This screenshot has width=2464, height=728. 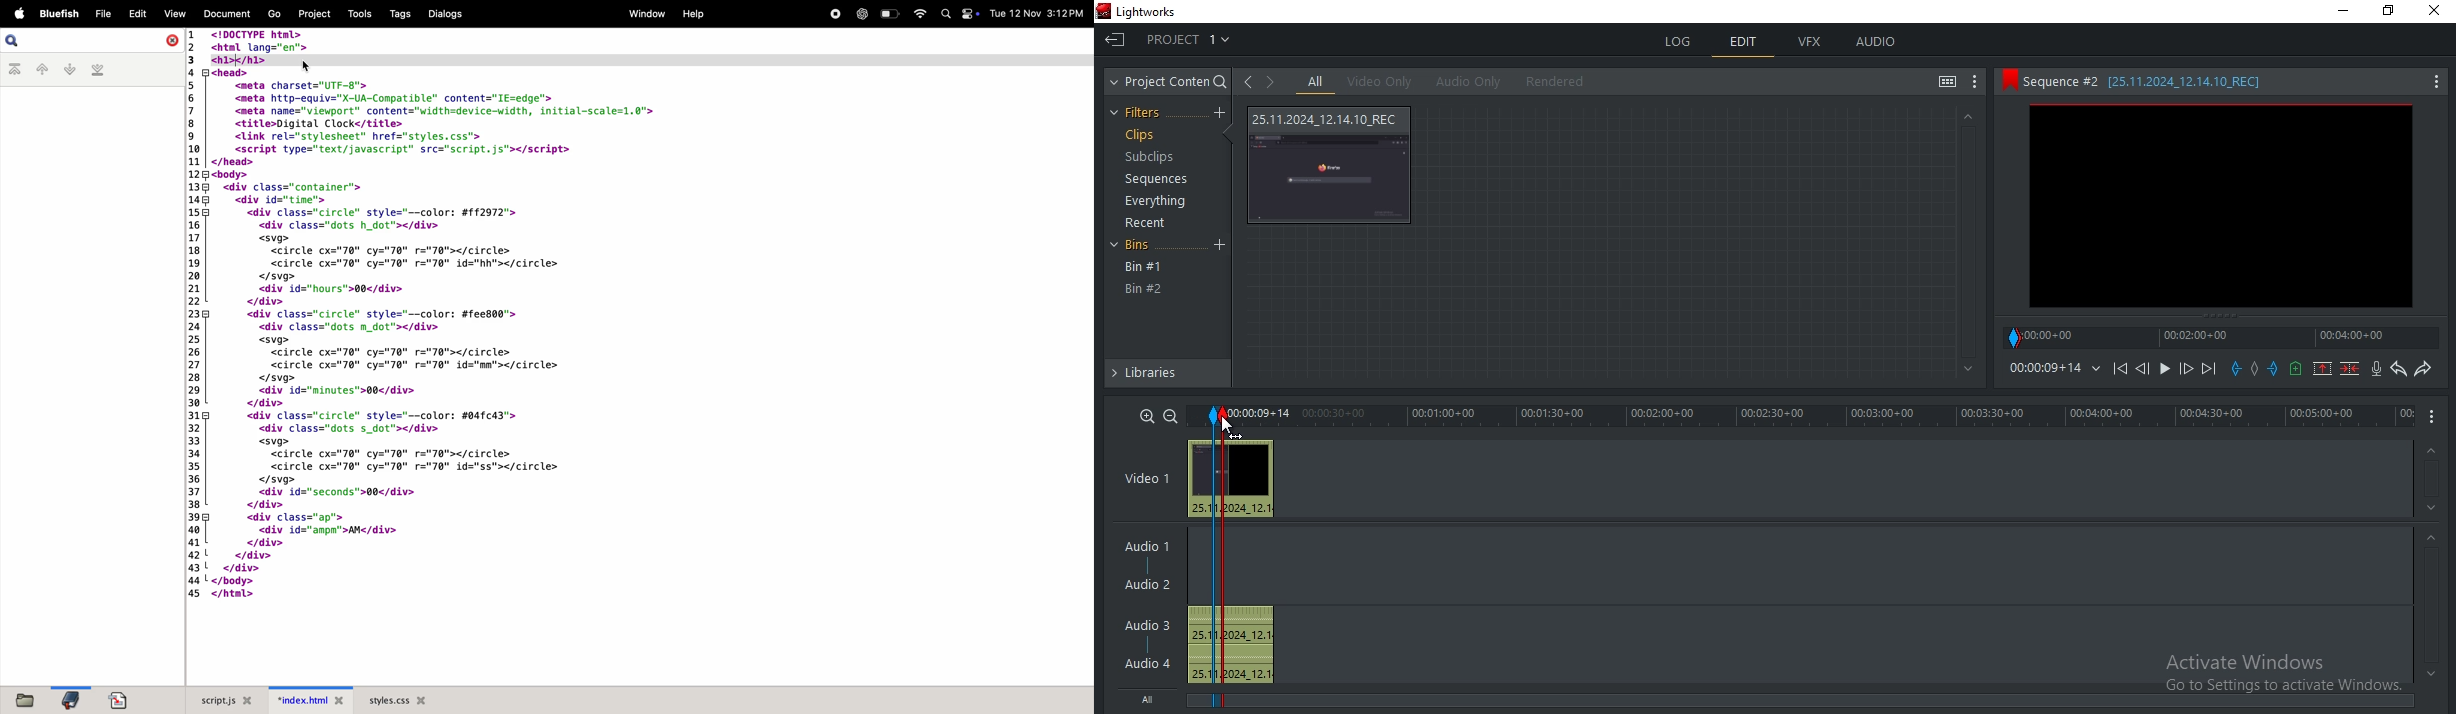 What do you see at coordinates (1965, 369) in the screenshot?
I see `Bottom` at bounding box center [1965, 369].